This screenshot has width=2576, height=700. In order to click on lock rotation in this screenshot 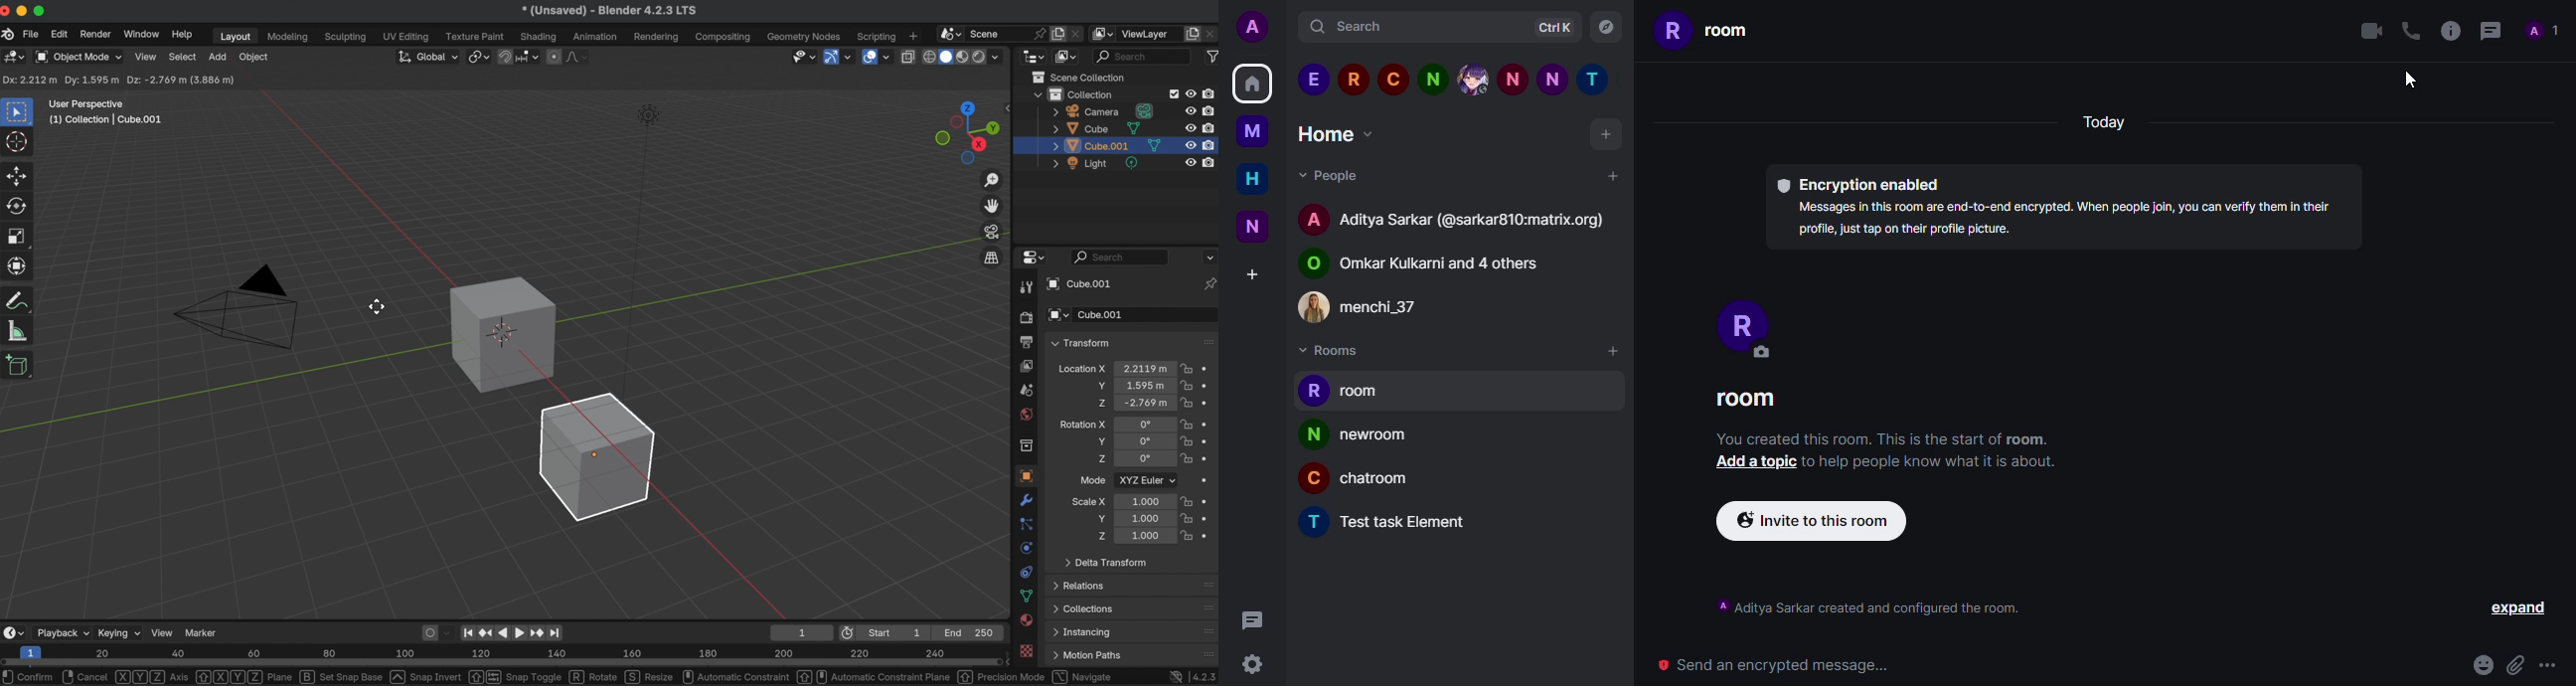, I will do `click(1187, 424)`.